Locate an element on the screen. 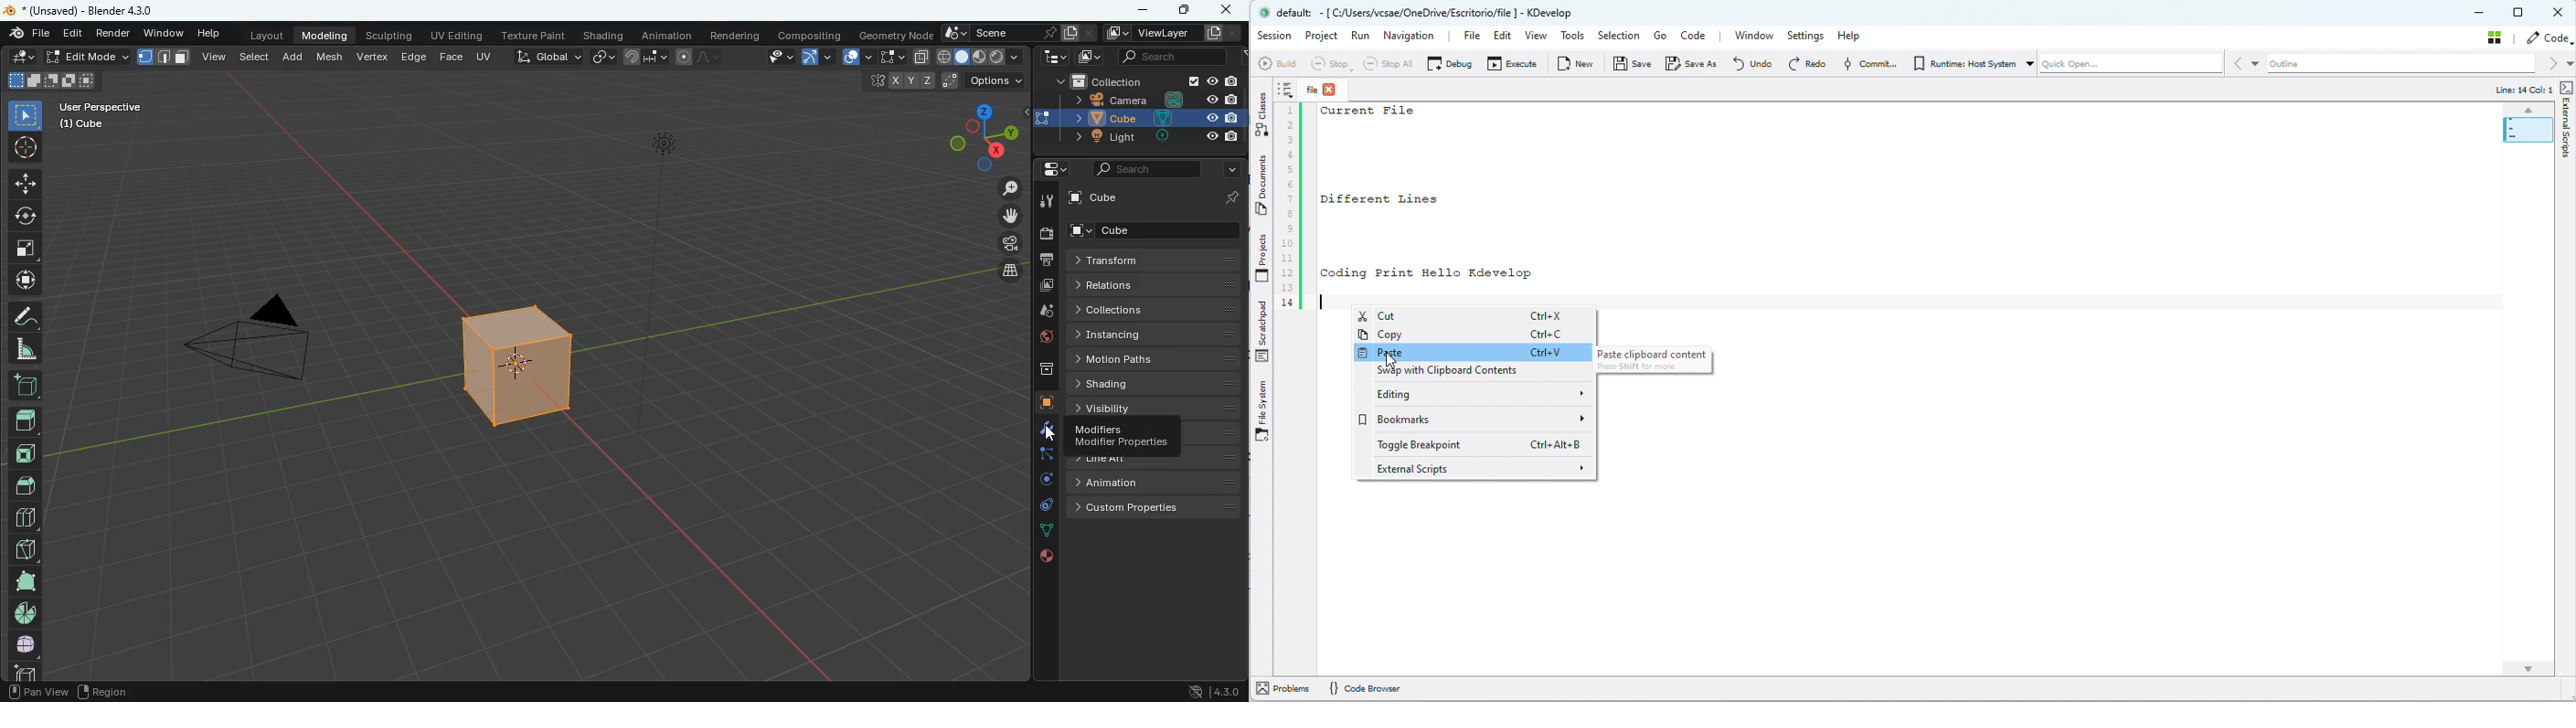  roof is located at coordinates (25, 487).